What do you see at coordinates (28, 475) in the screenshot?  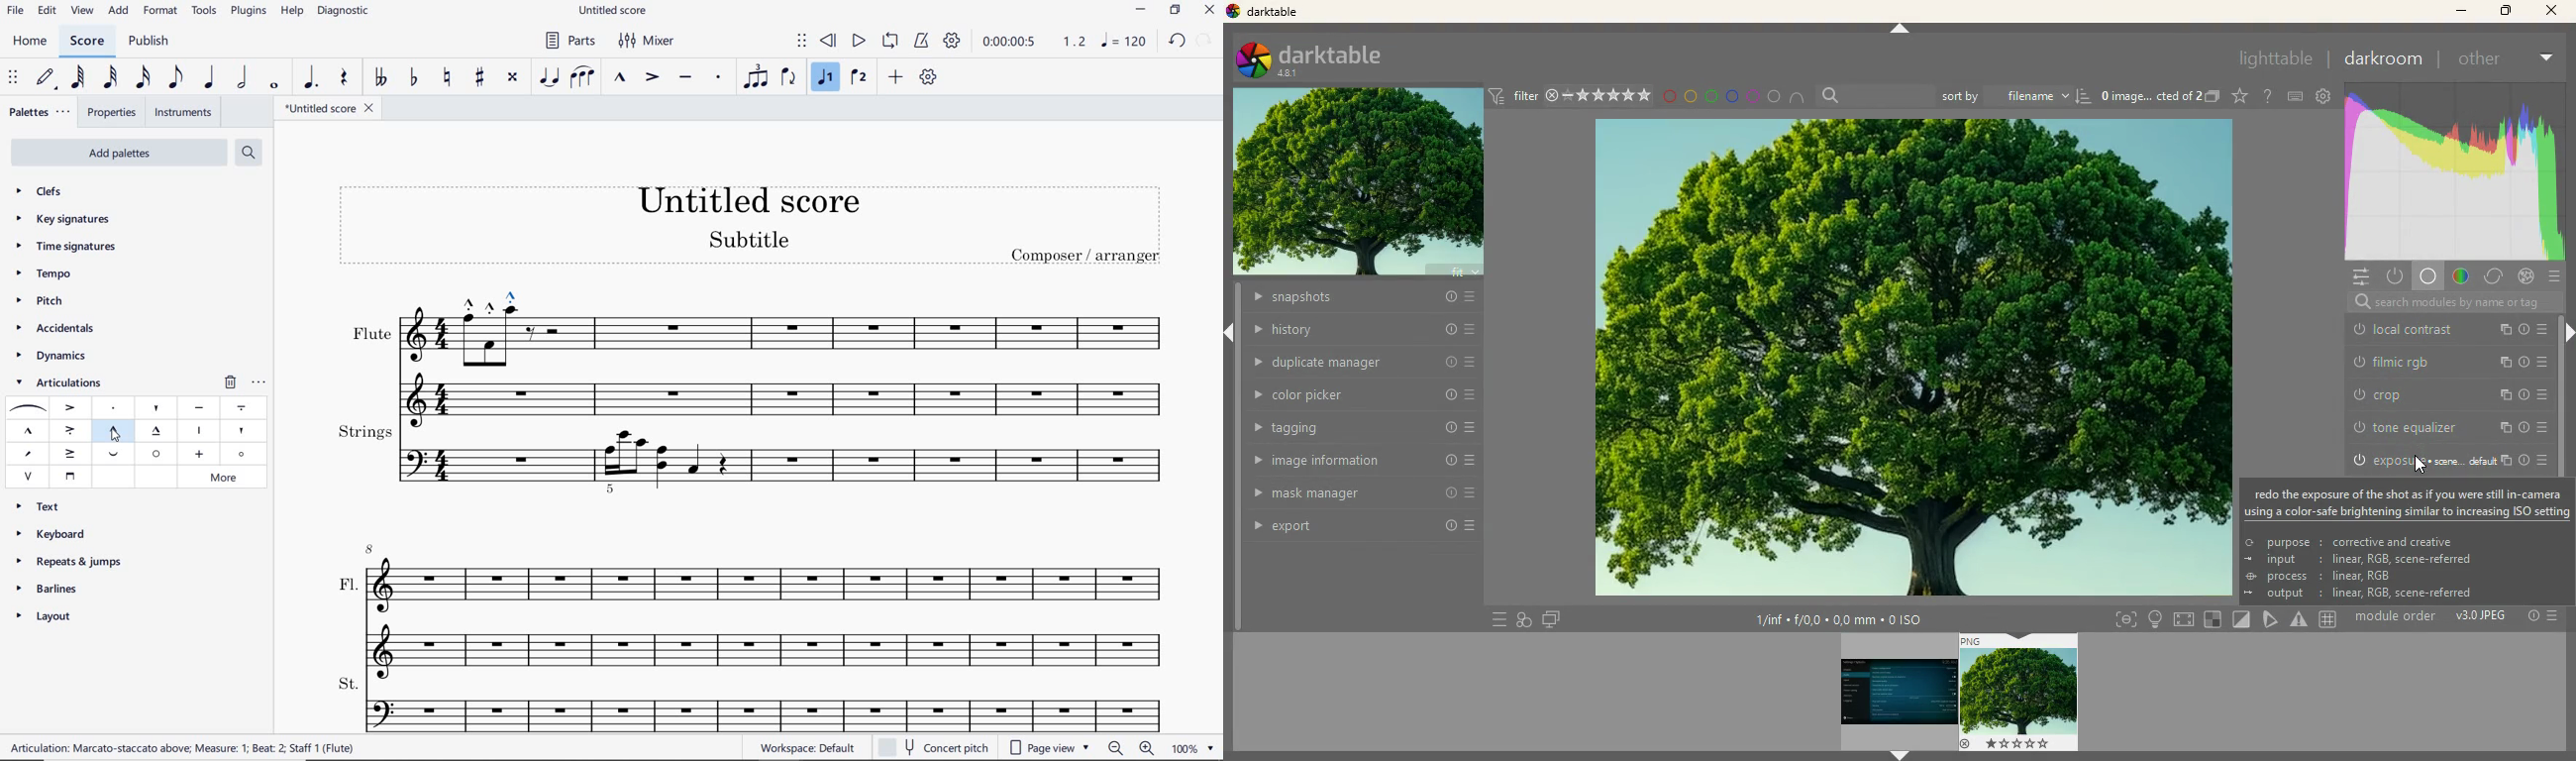 I see `UP BOW` at bounding box center [28, 475].